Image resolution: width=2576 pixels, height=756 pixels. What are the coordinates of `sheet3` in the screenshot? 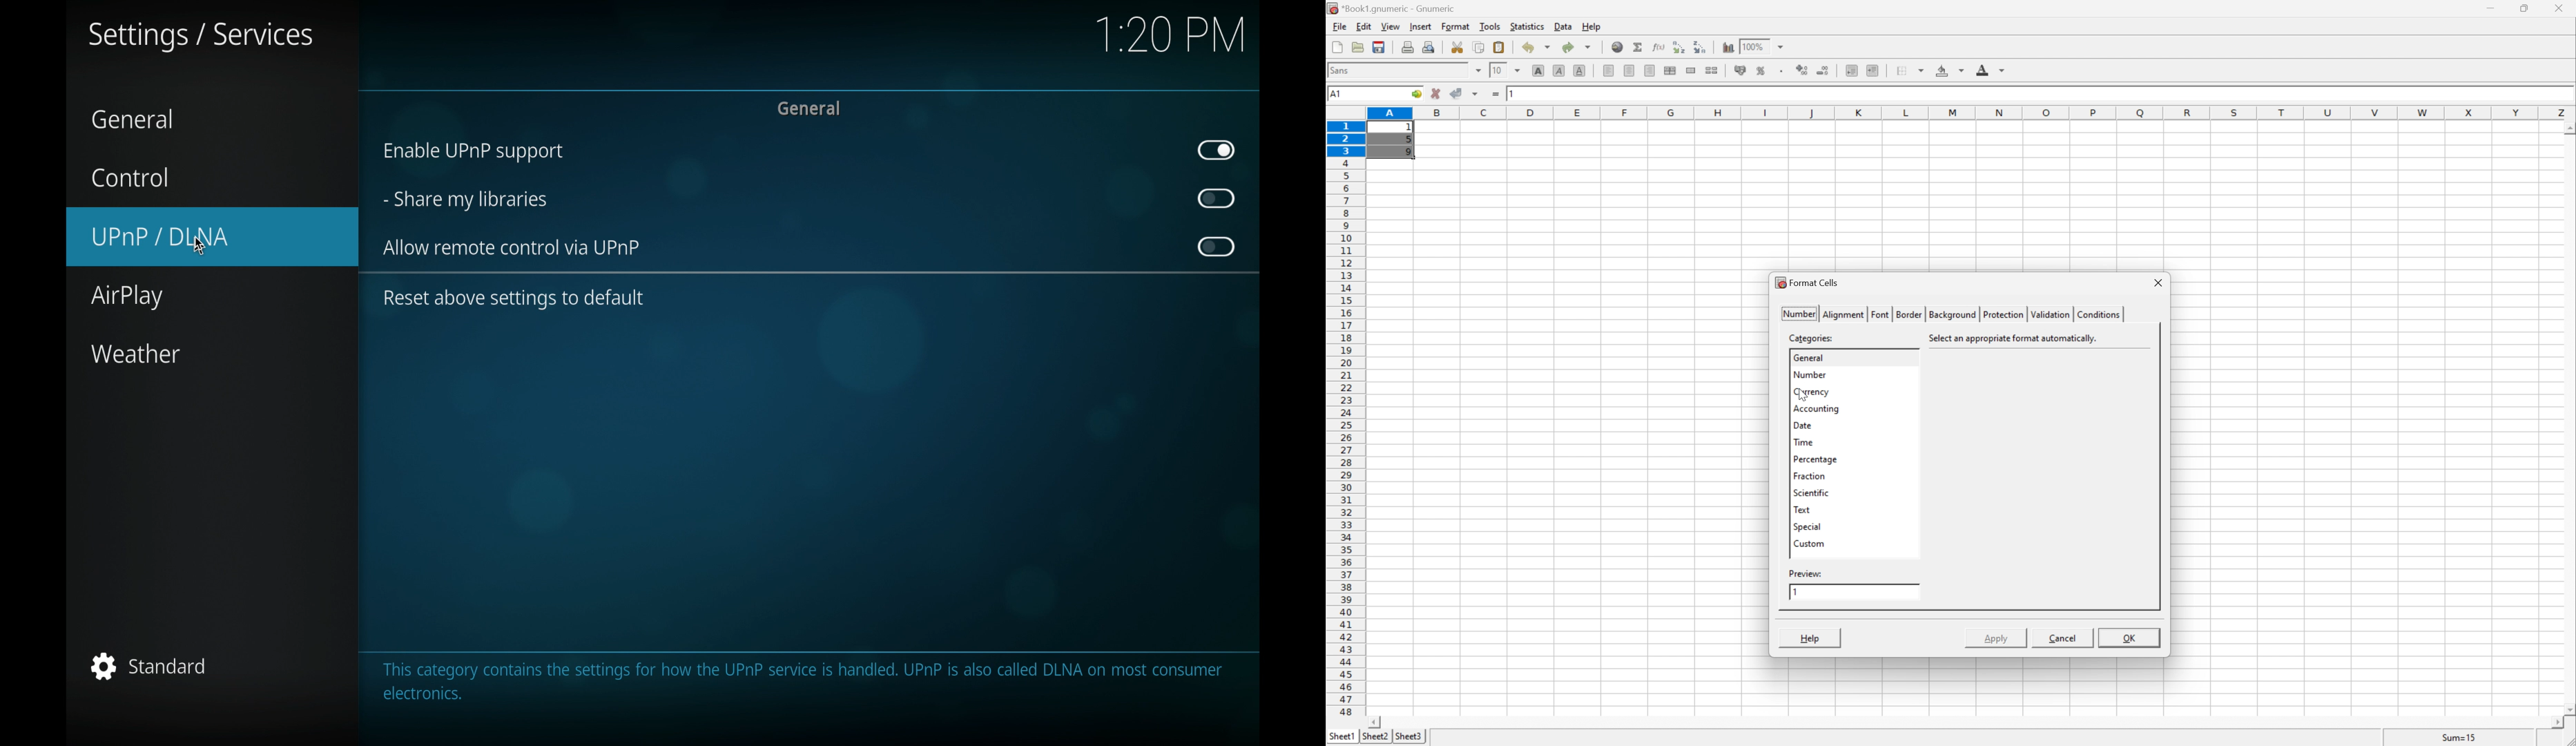 It's located at (1408, 737).